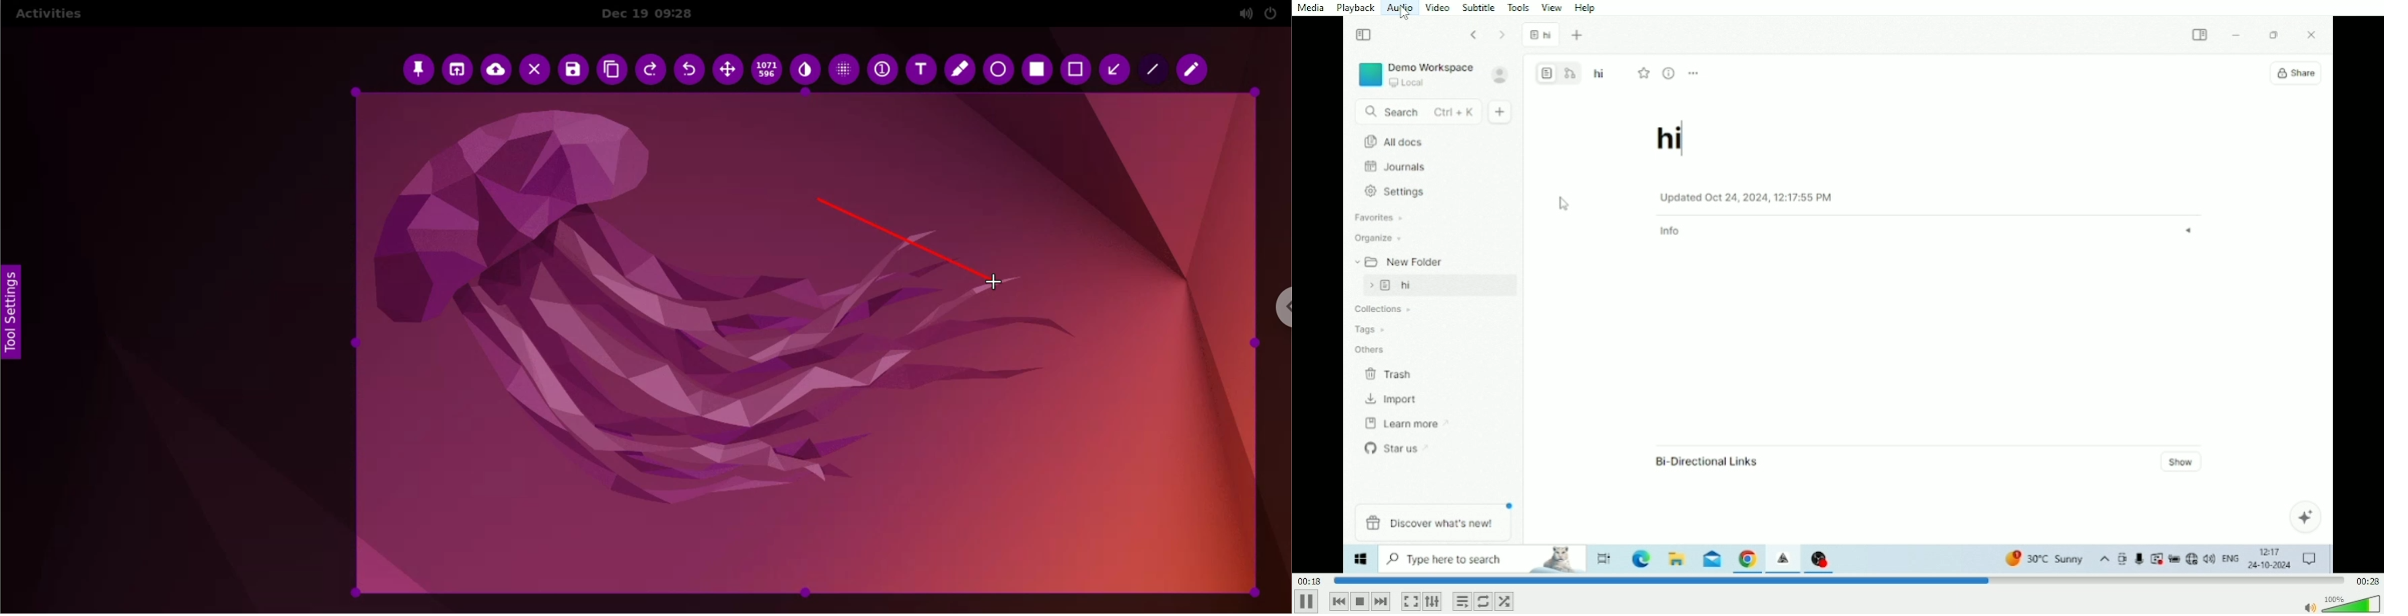 The height and width of the screenshot is (616, 2408). What do you see at coordinates (1410, 602) in the screenshot?
I see `Toggle the video in fullscreen` at bounding box center [1410, 602].